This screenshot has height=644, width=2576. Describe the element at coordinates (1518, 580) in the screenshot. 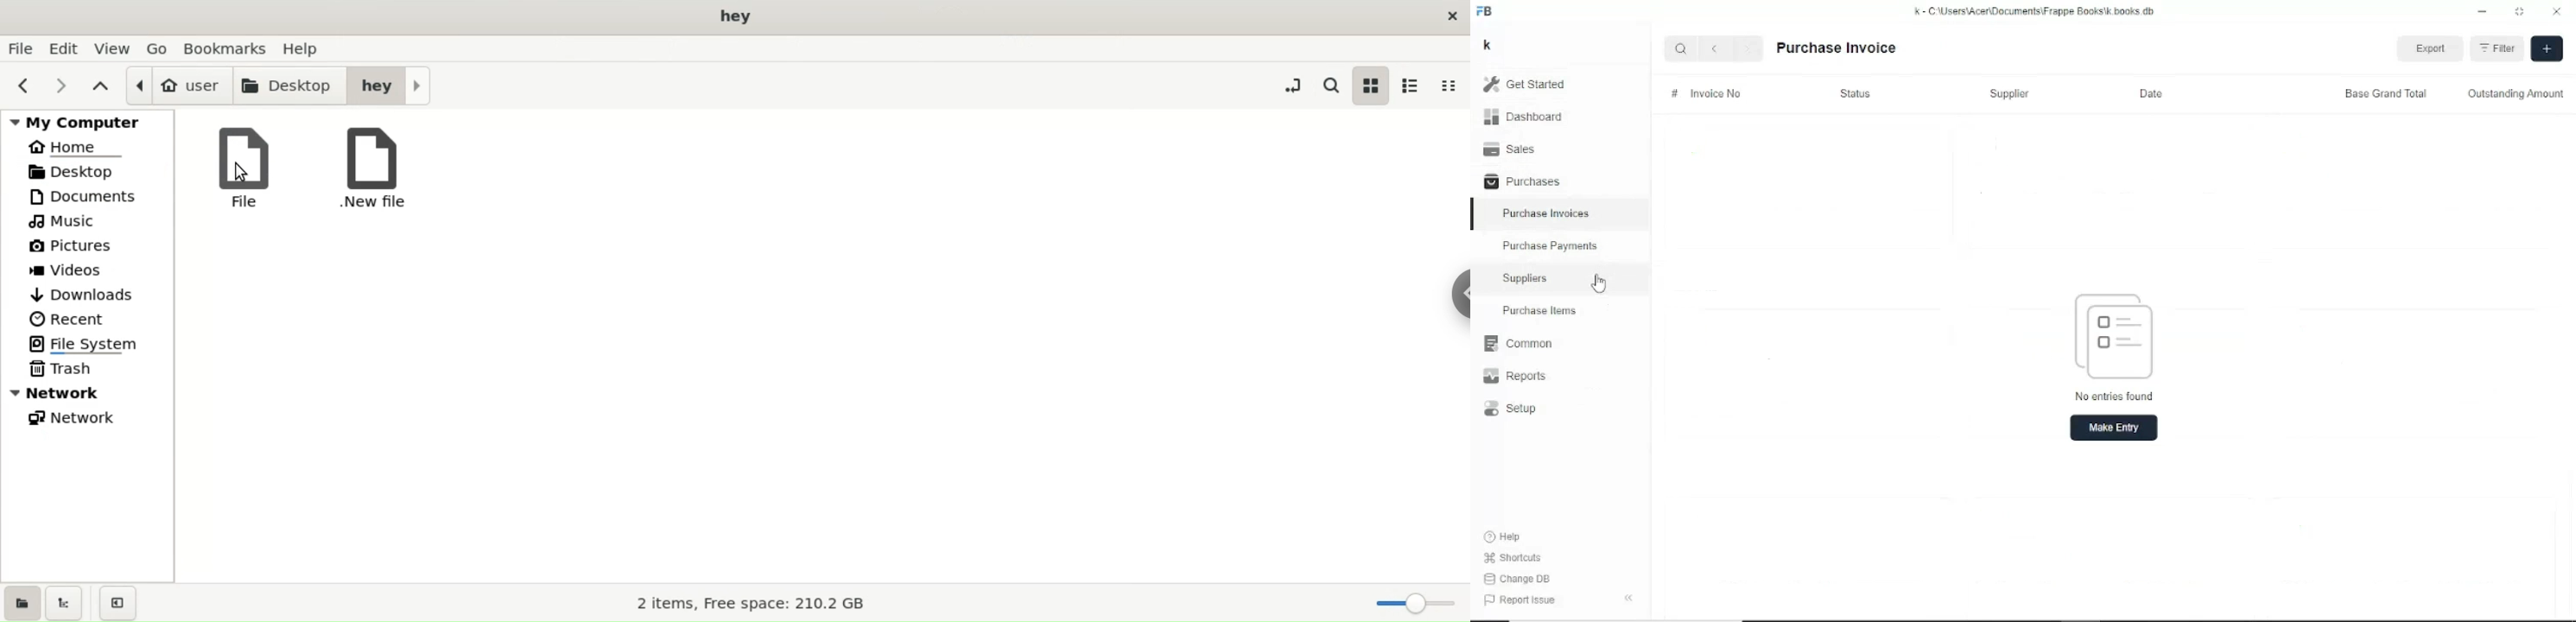

I see `Change DB` at that location.